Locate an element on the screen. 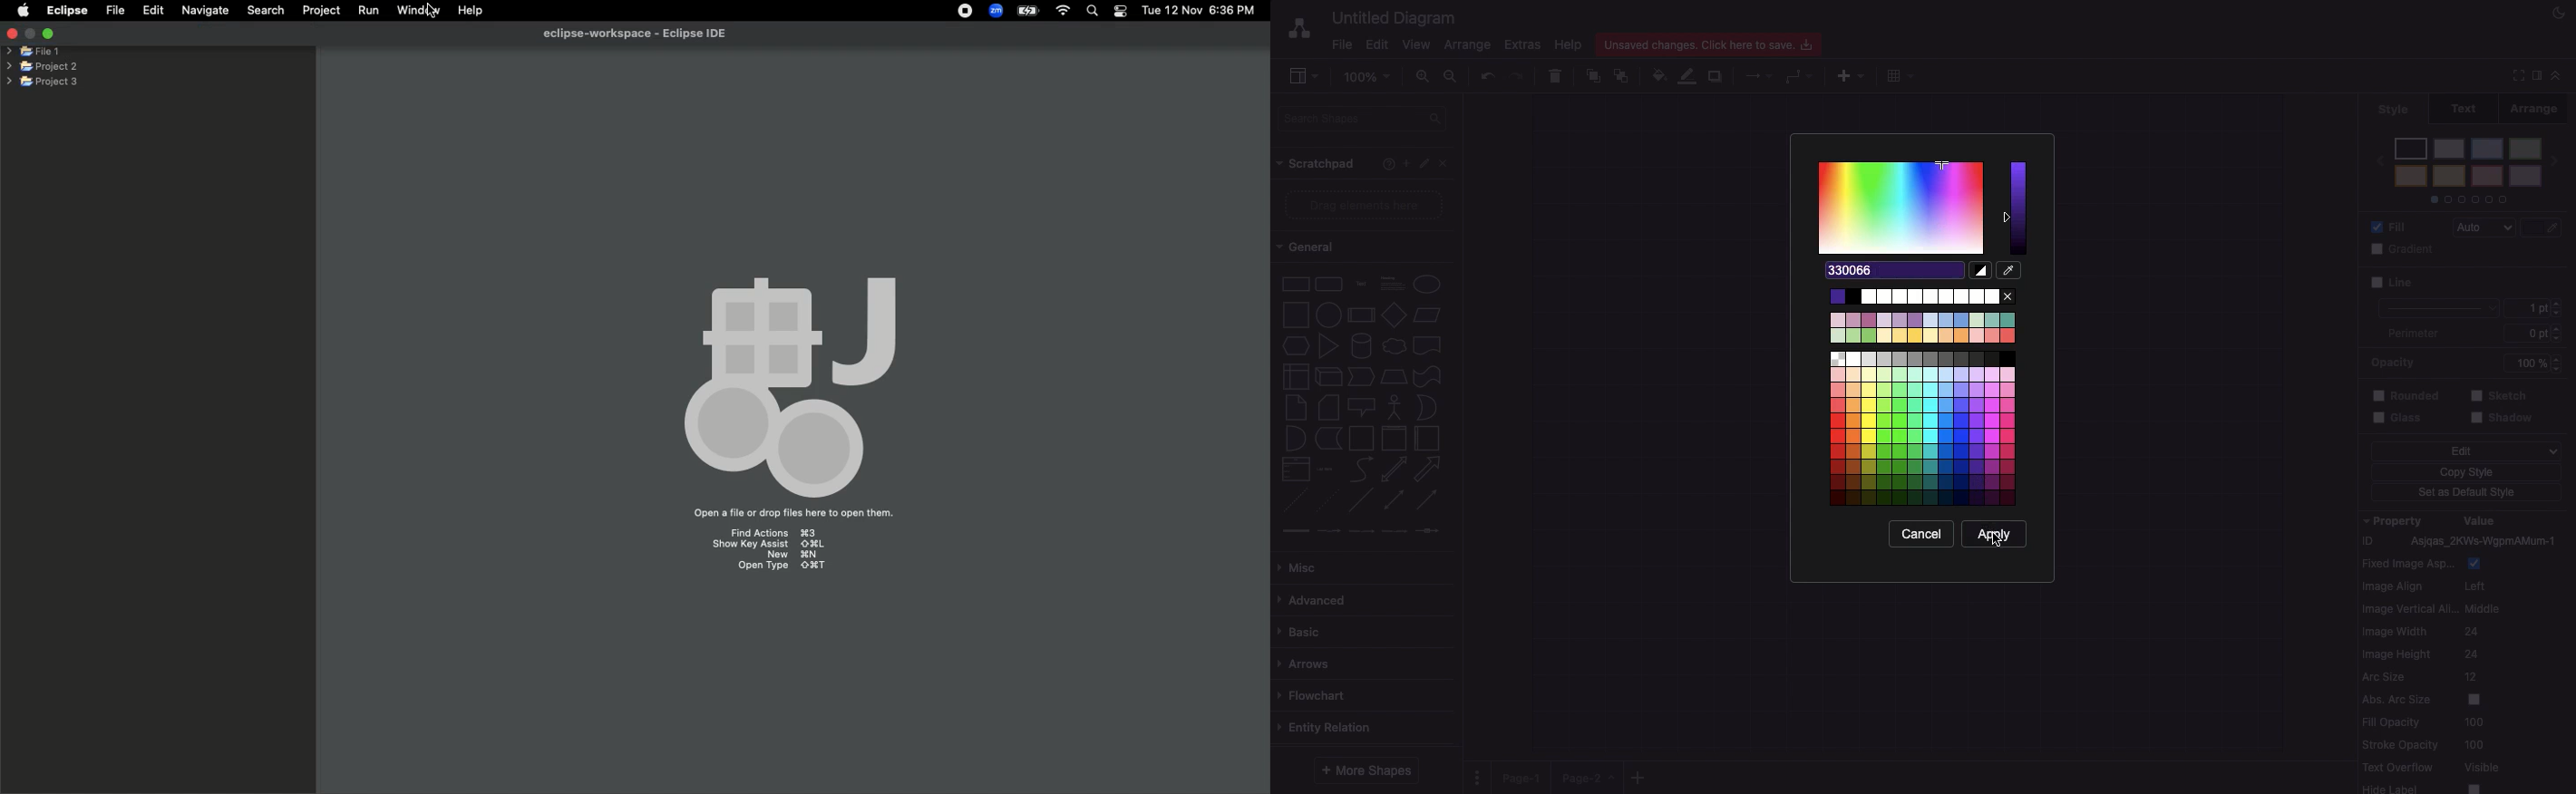  Auto is located at coordinates (2488, 228).